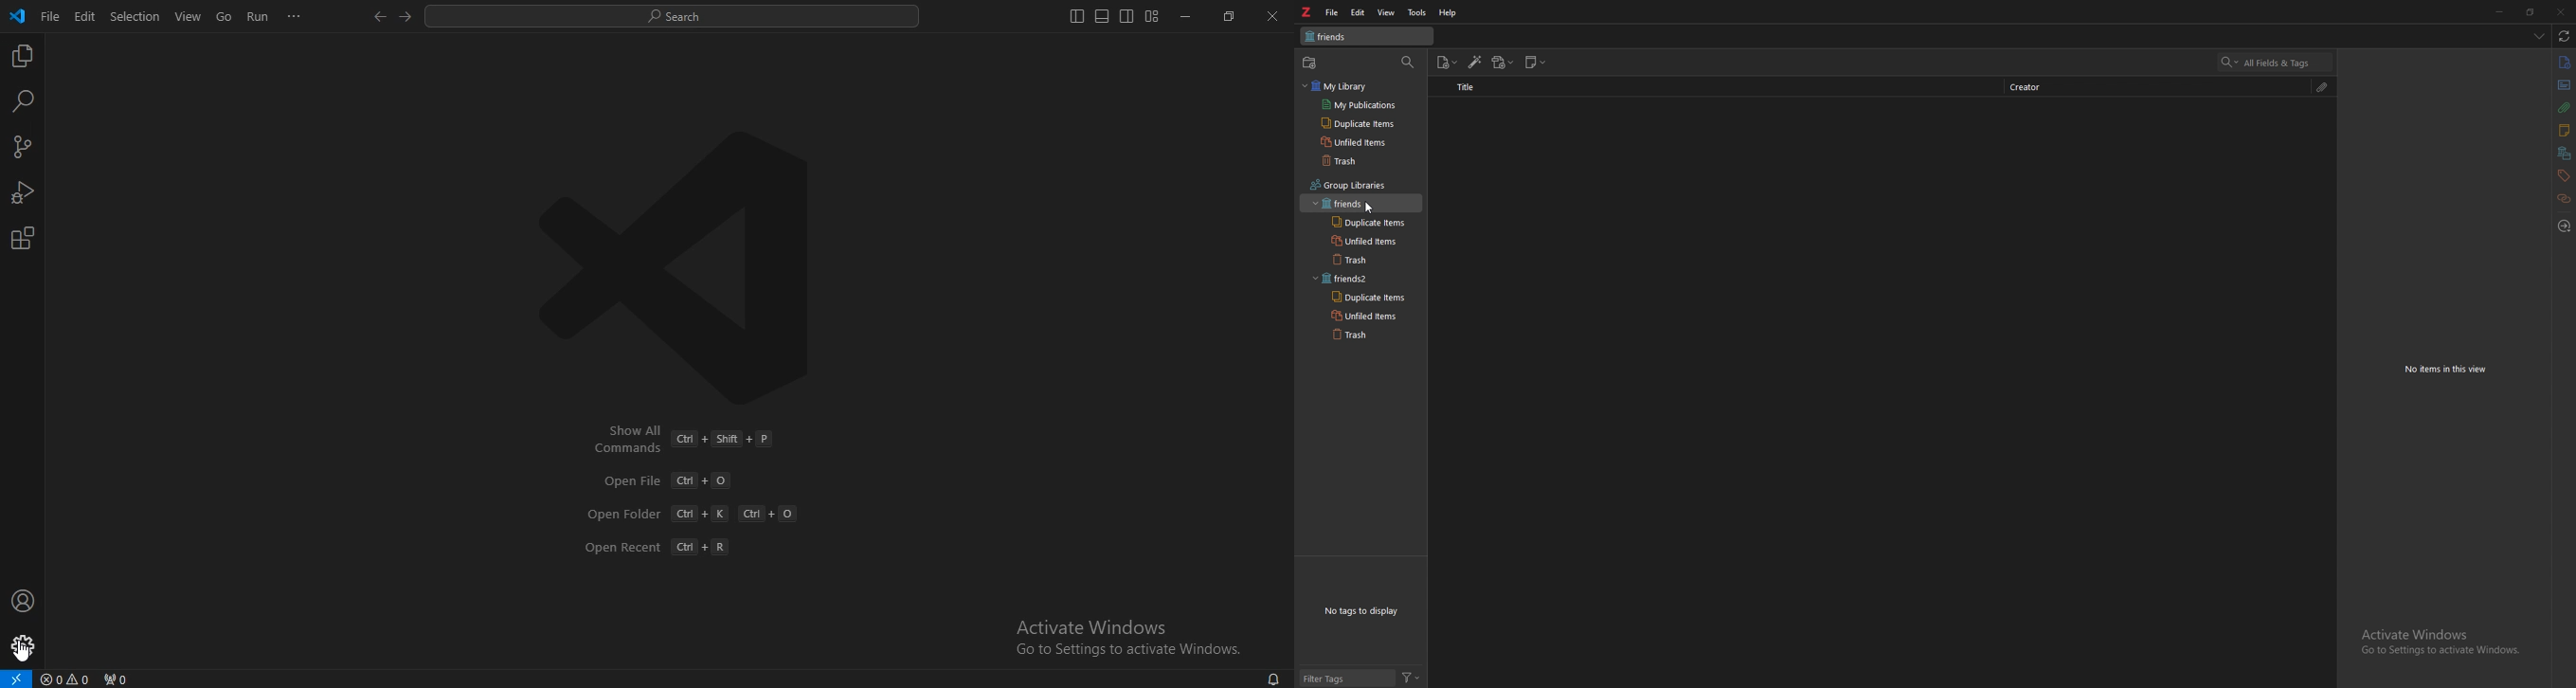  What do you see at coordinates (1372, 259) in the screenshot?
I see `trash` at bounding box center [1372, 259].